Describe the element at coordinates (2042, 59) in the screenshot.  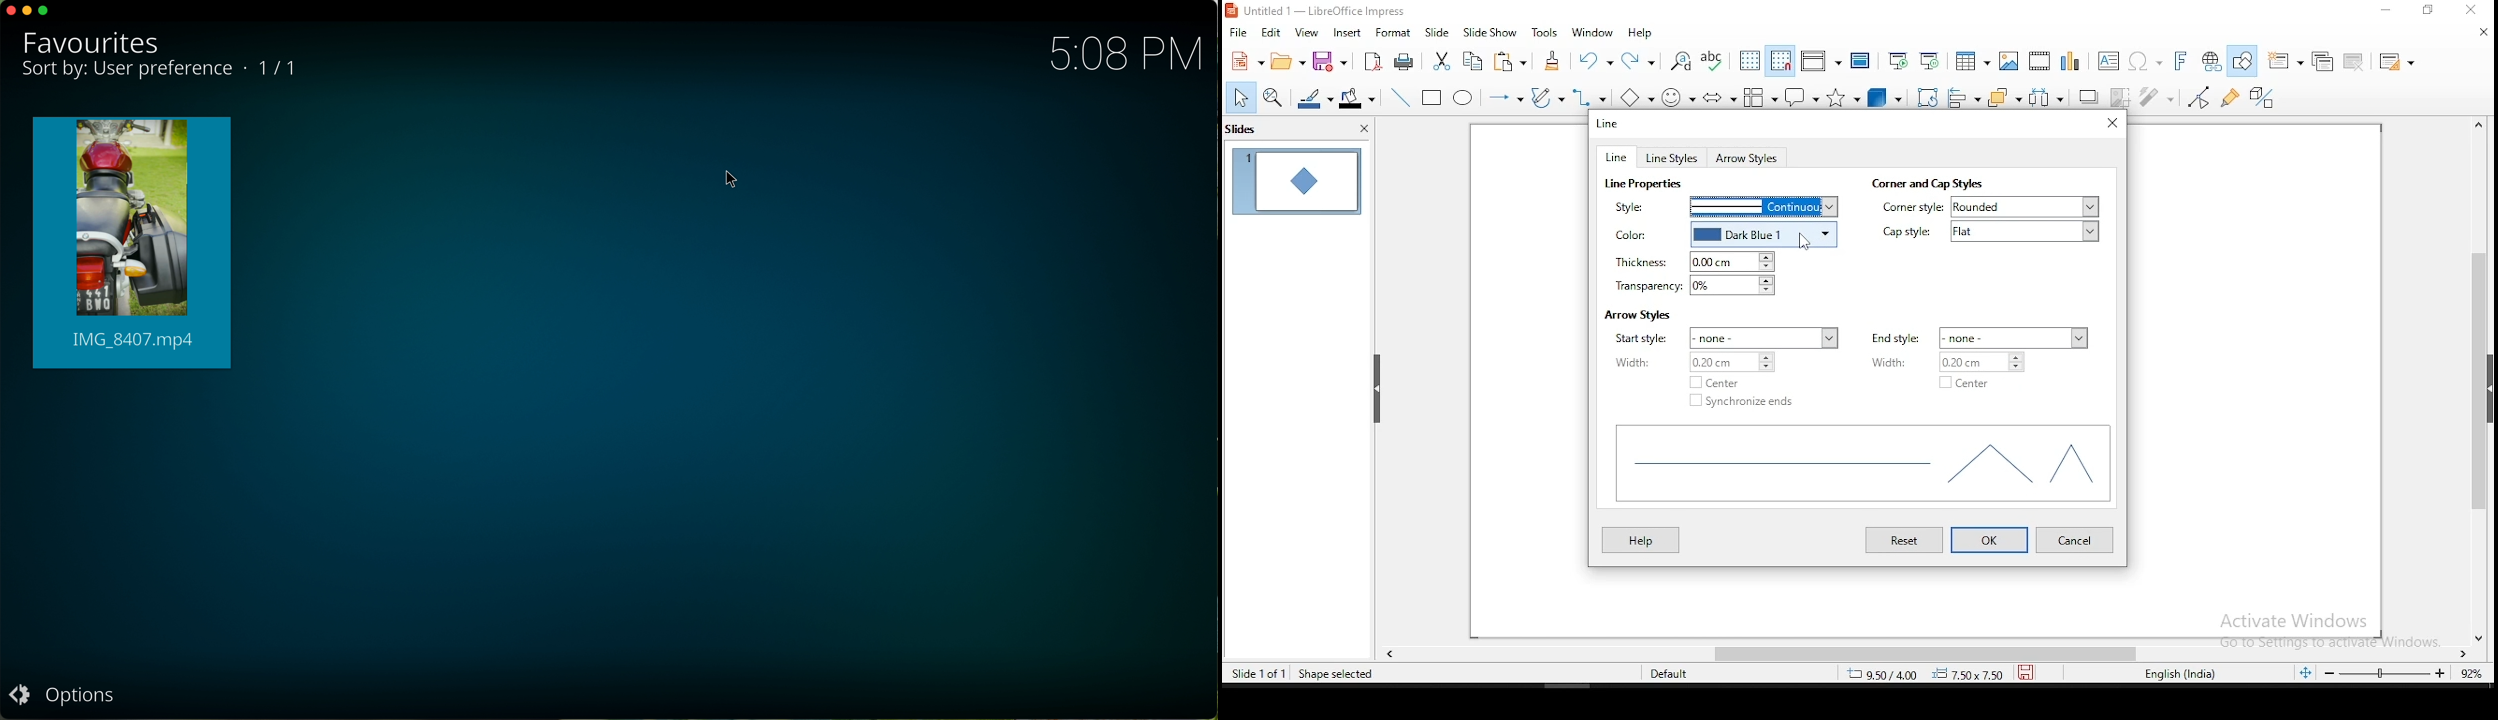
I see `insert audio or video` at that location.